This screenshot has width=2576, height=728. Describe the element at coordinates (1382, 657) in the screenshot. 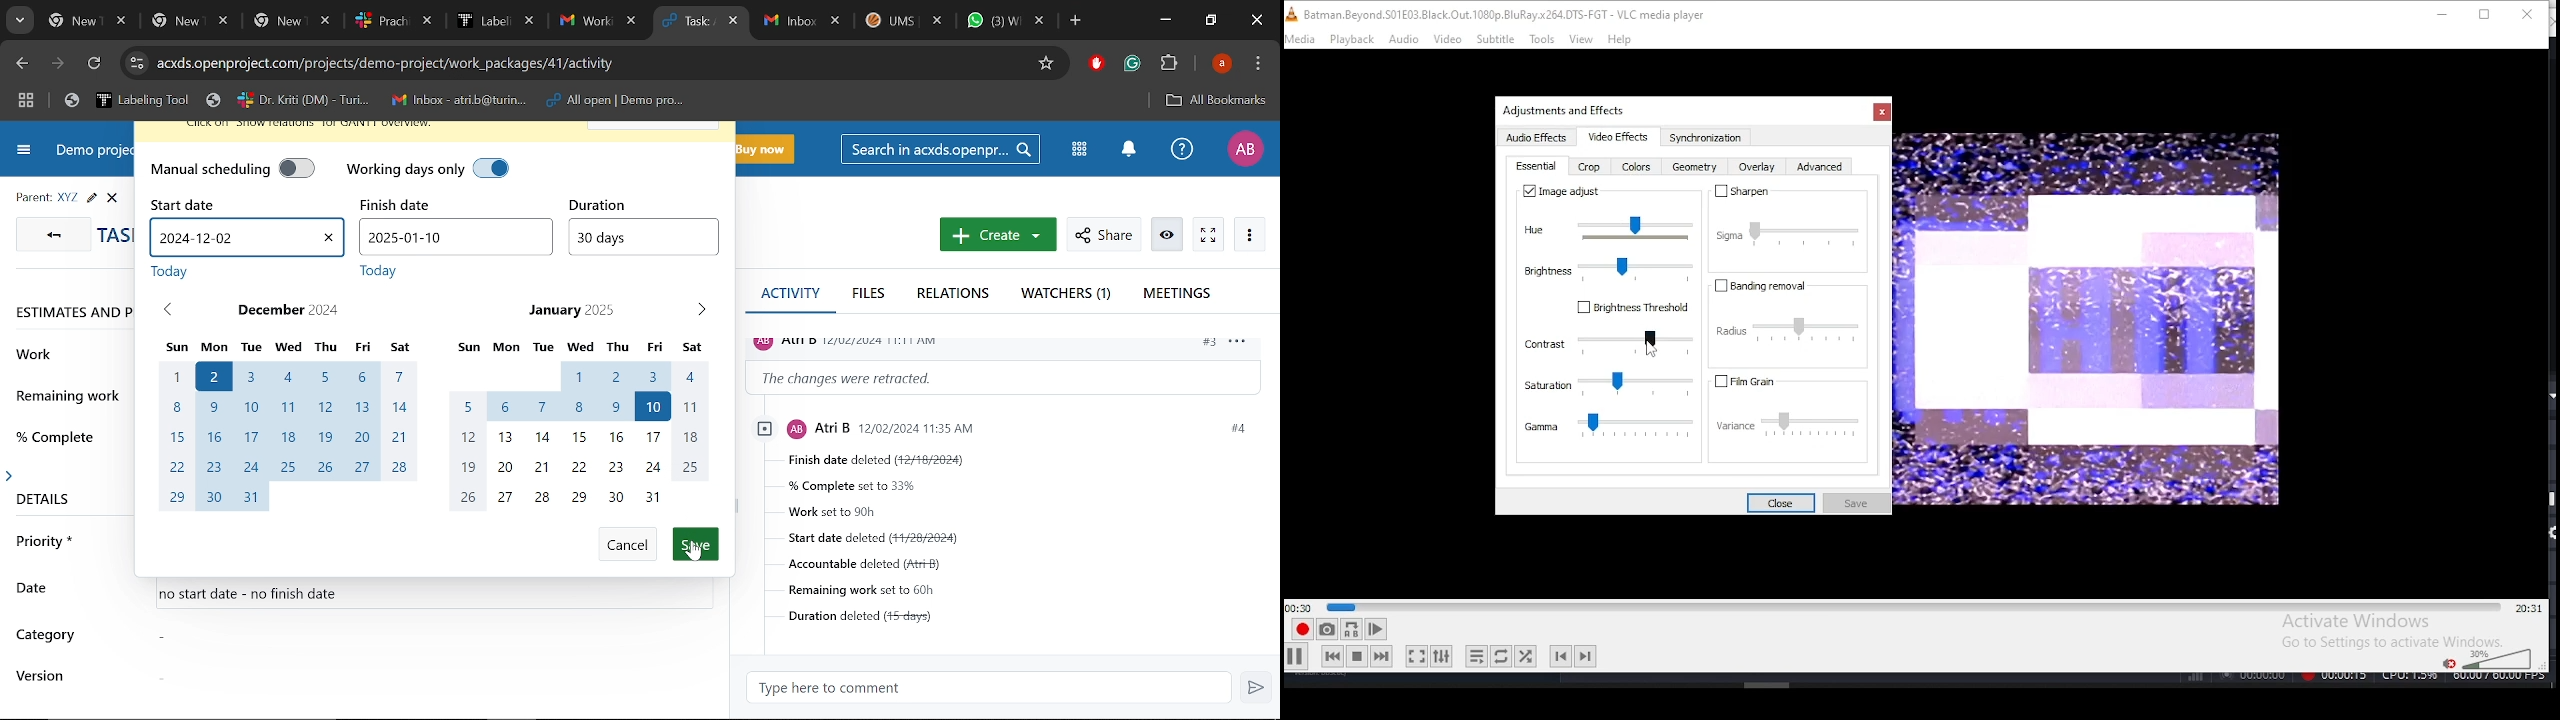

I see `next media in track, skips forward when held` at that location.